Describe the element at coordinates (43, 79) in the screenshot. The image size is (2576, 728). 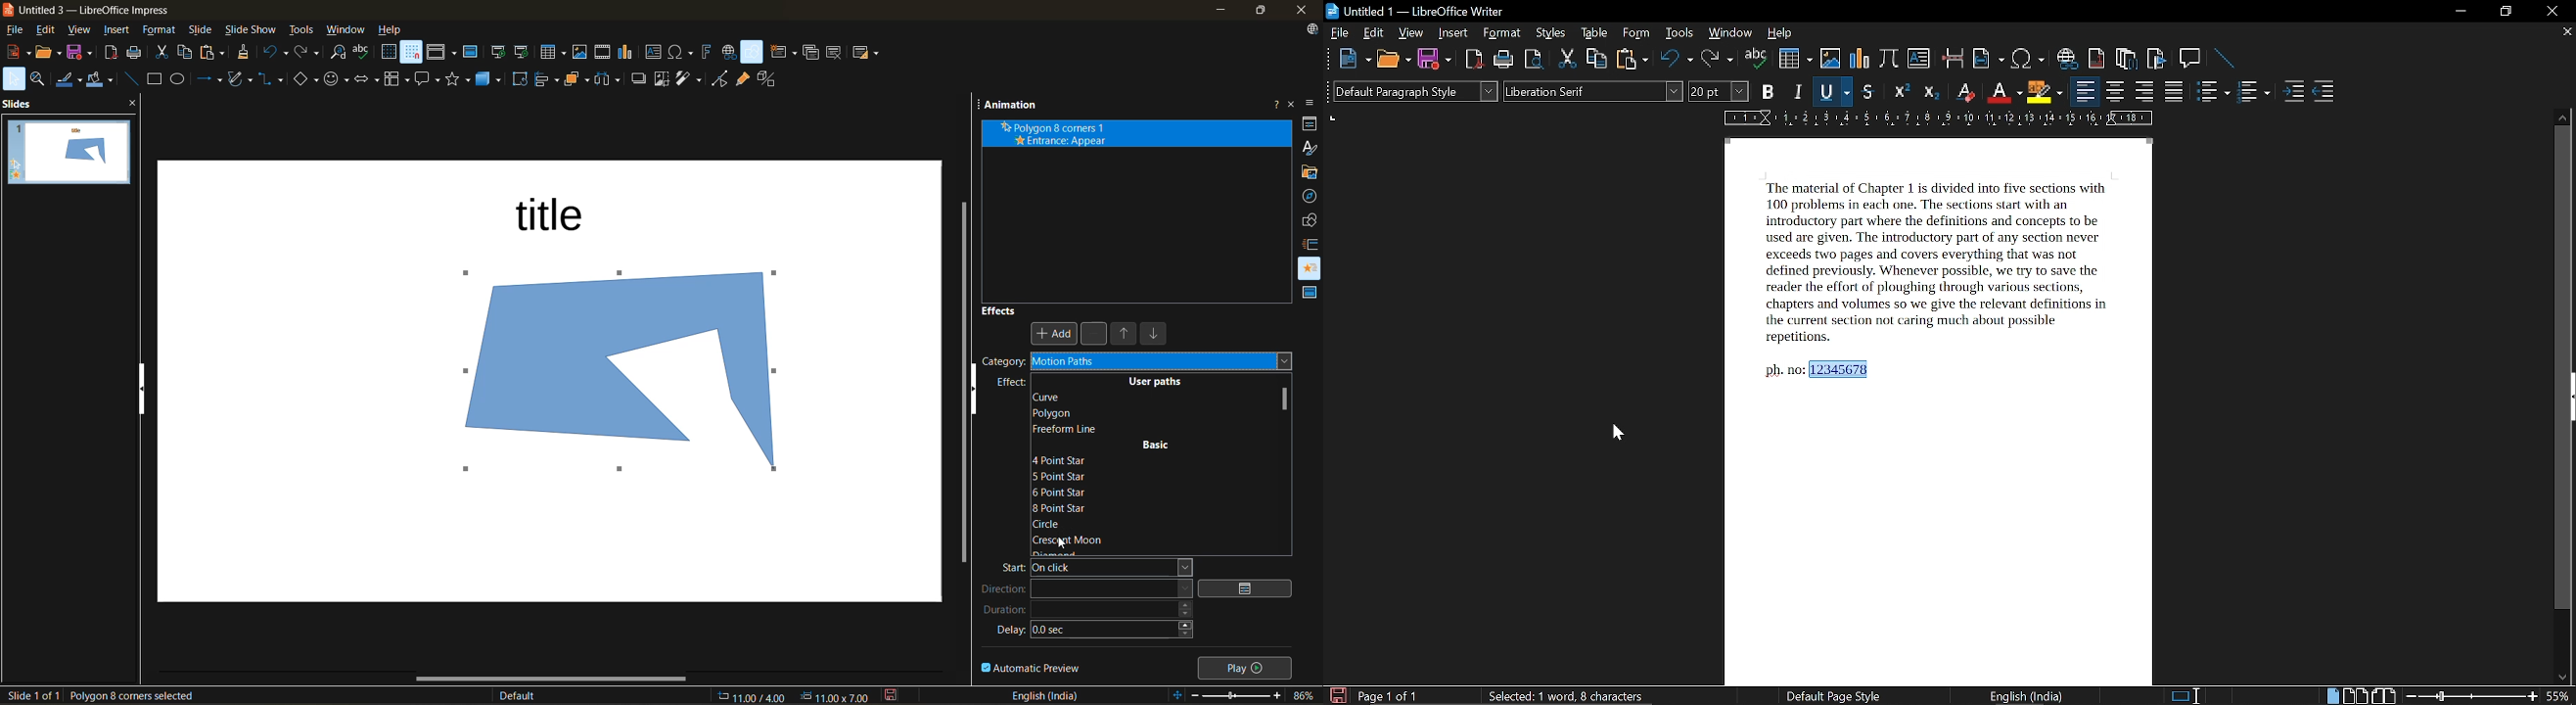
I see `zoom and pan` at that location.